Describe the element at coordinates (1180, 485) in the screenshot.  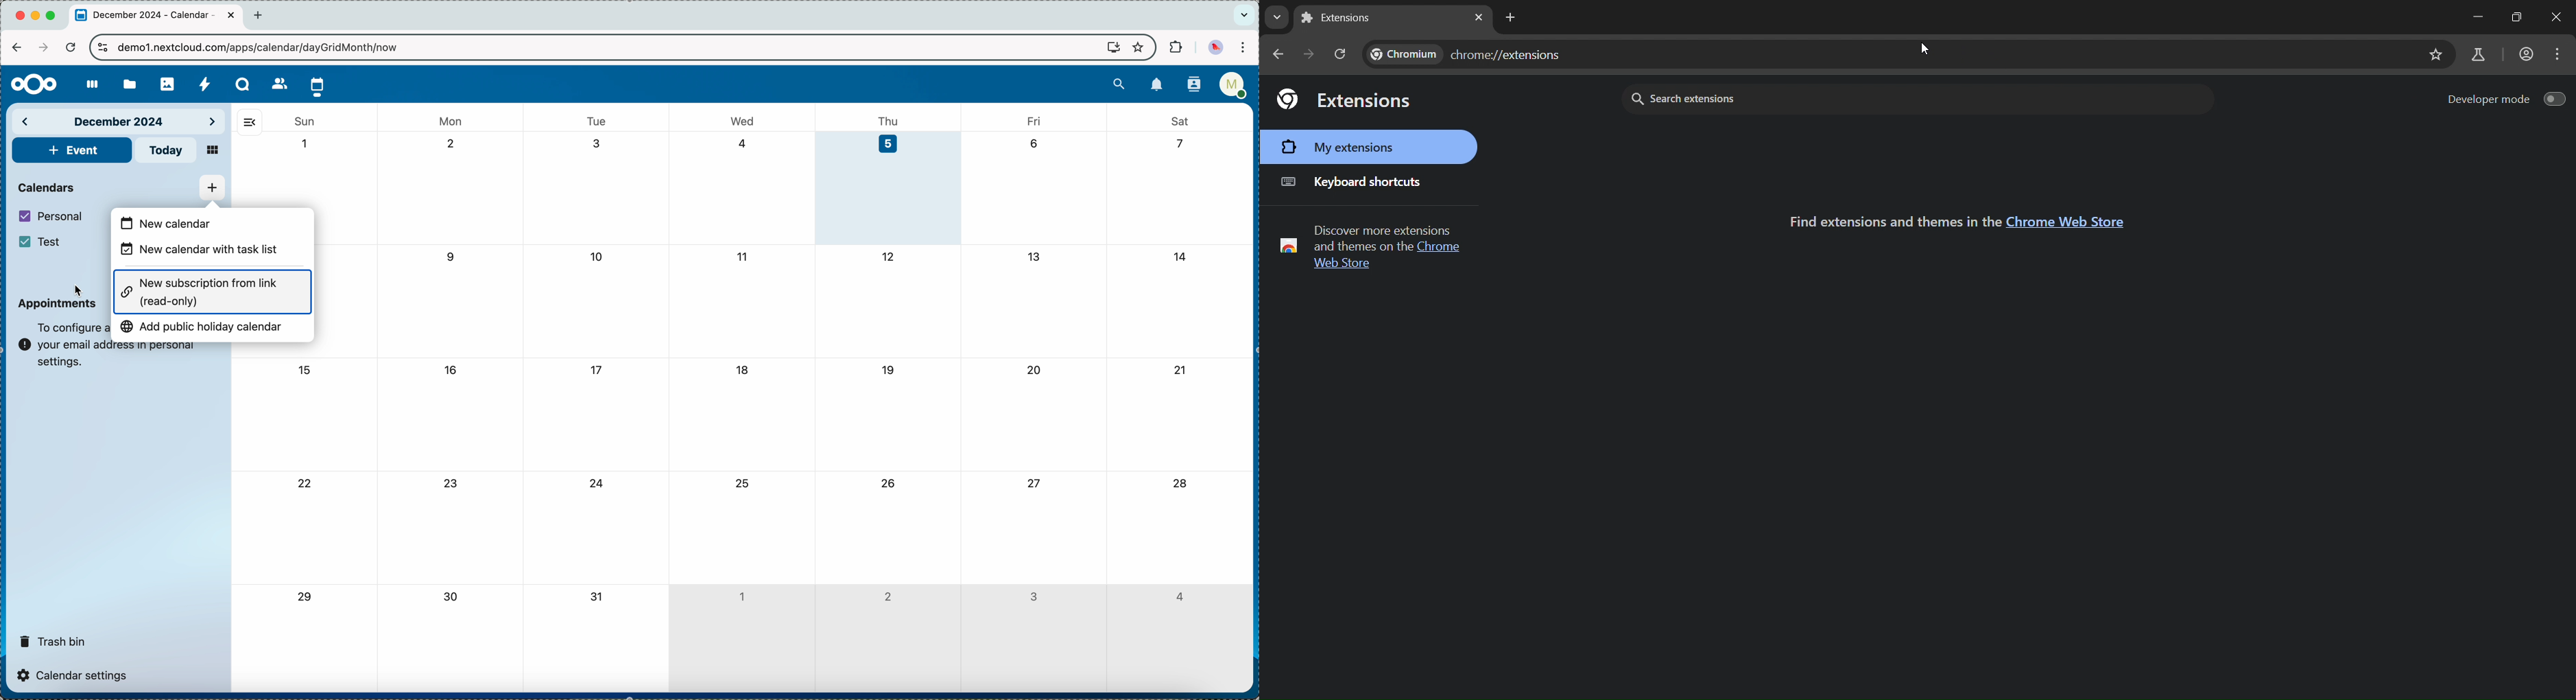
I see `28` at that location.